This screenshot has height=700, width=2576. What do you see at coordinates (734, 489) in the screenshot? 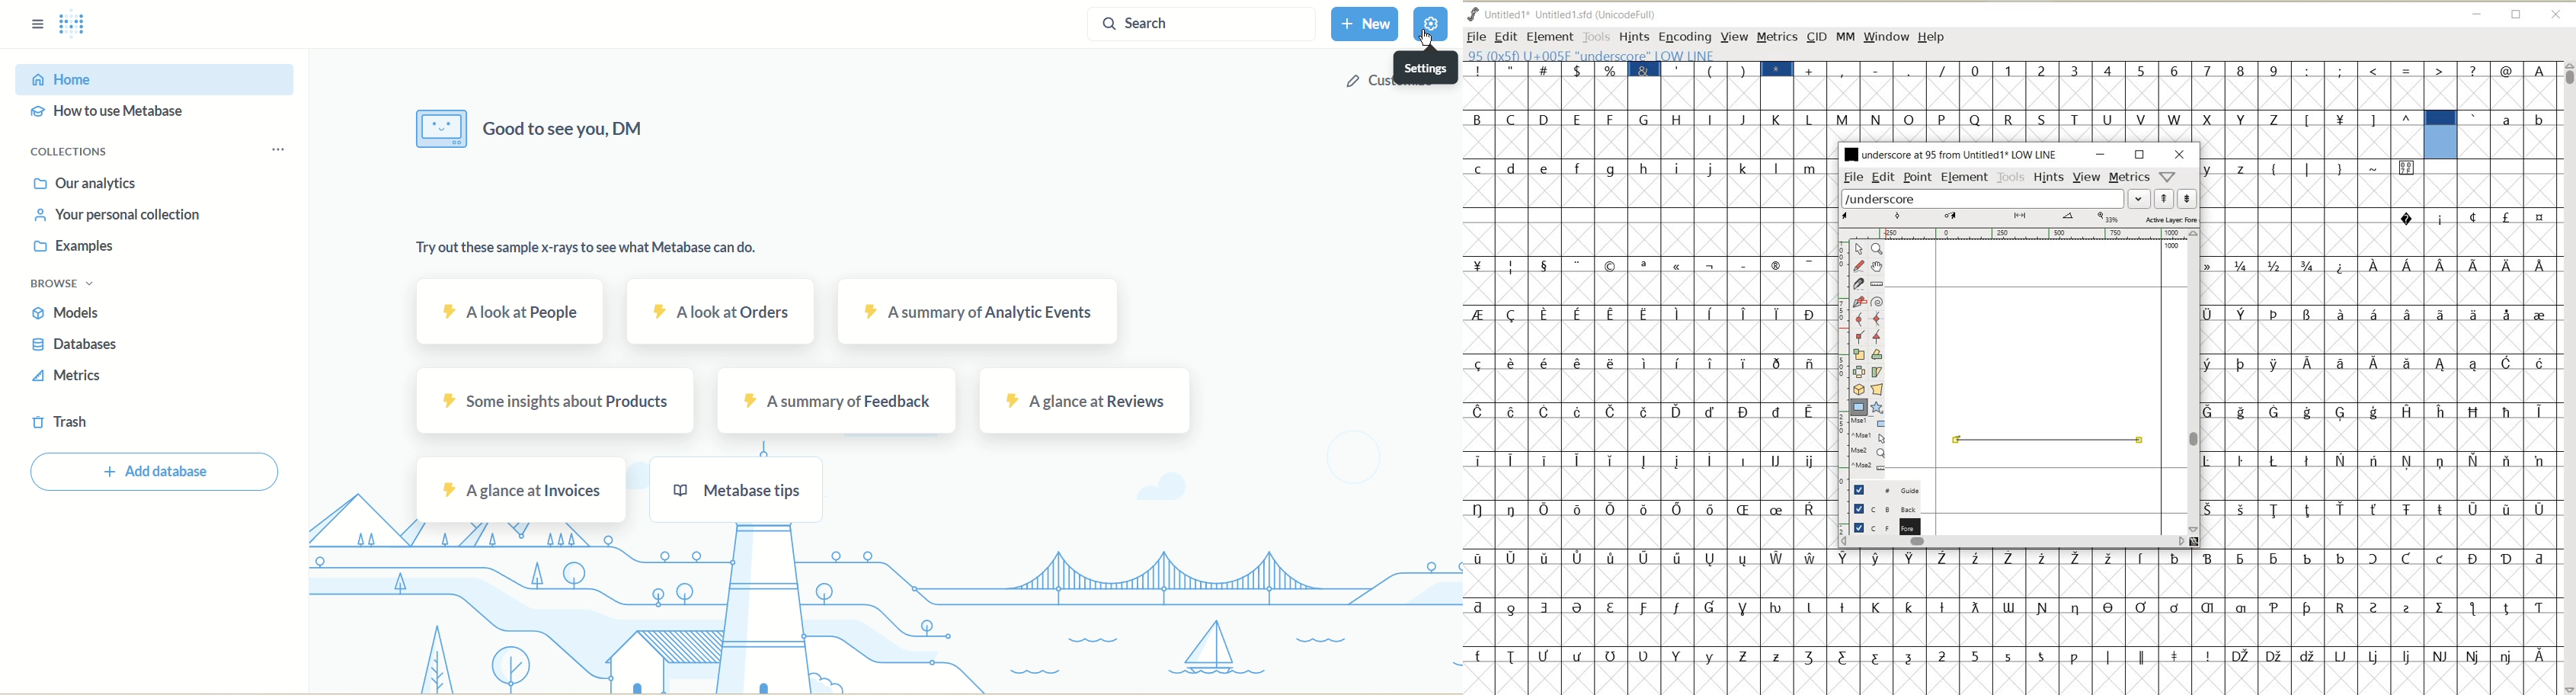
I see `metabase tips` at bounding box center [734, 489].